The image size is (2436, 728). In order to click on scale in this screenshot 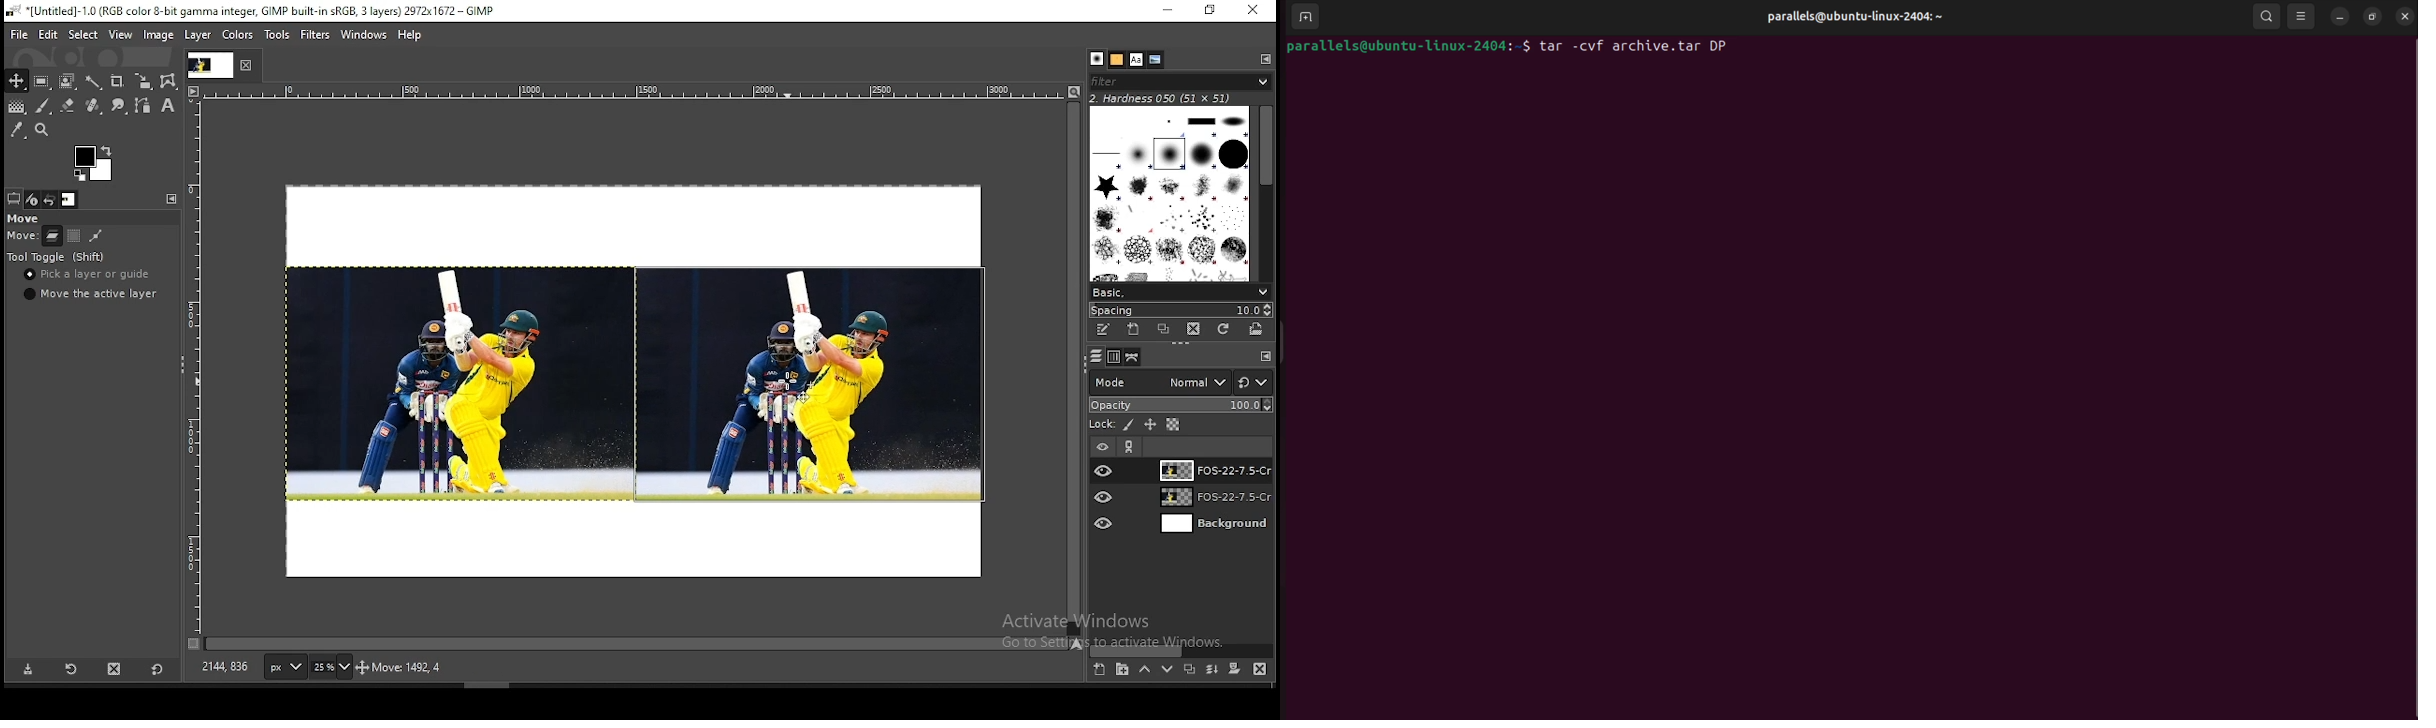, I will do `click(624, 91)`.